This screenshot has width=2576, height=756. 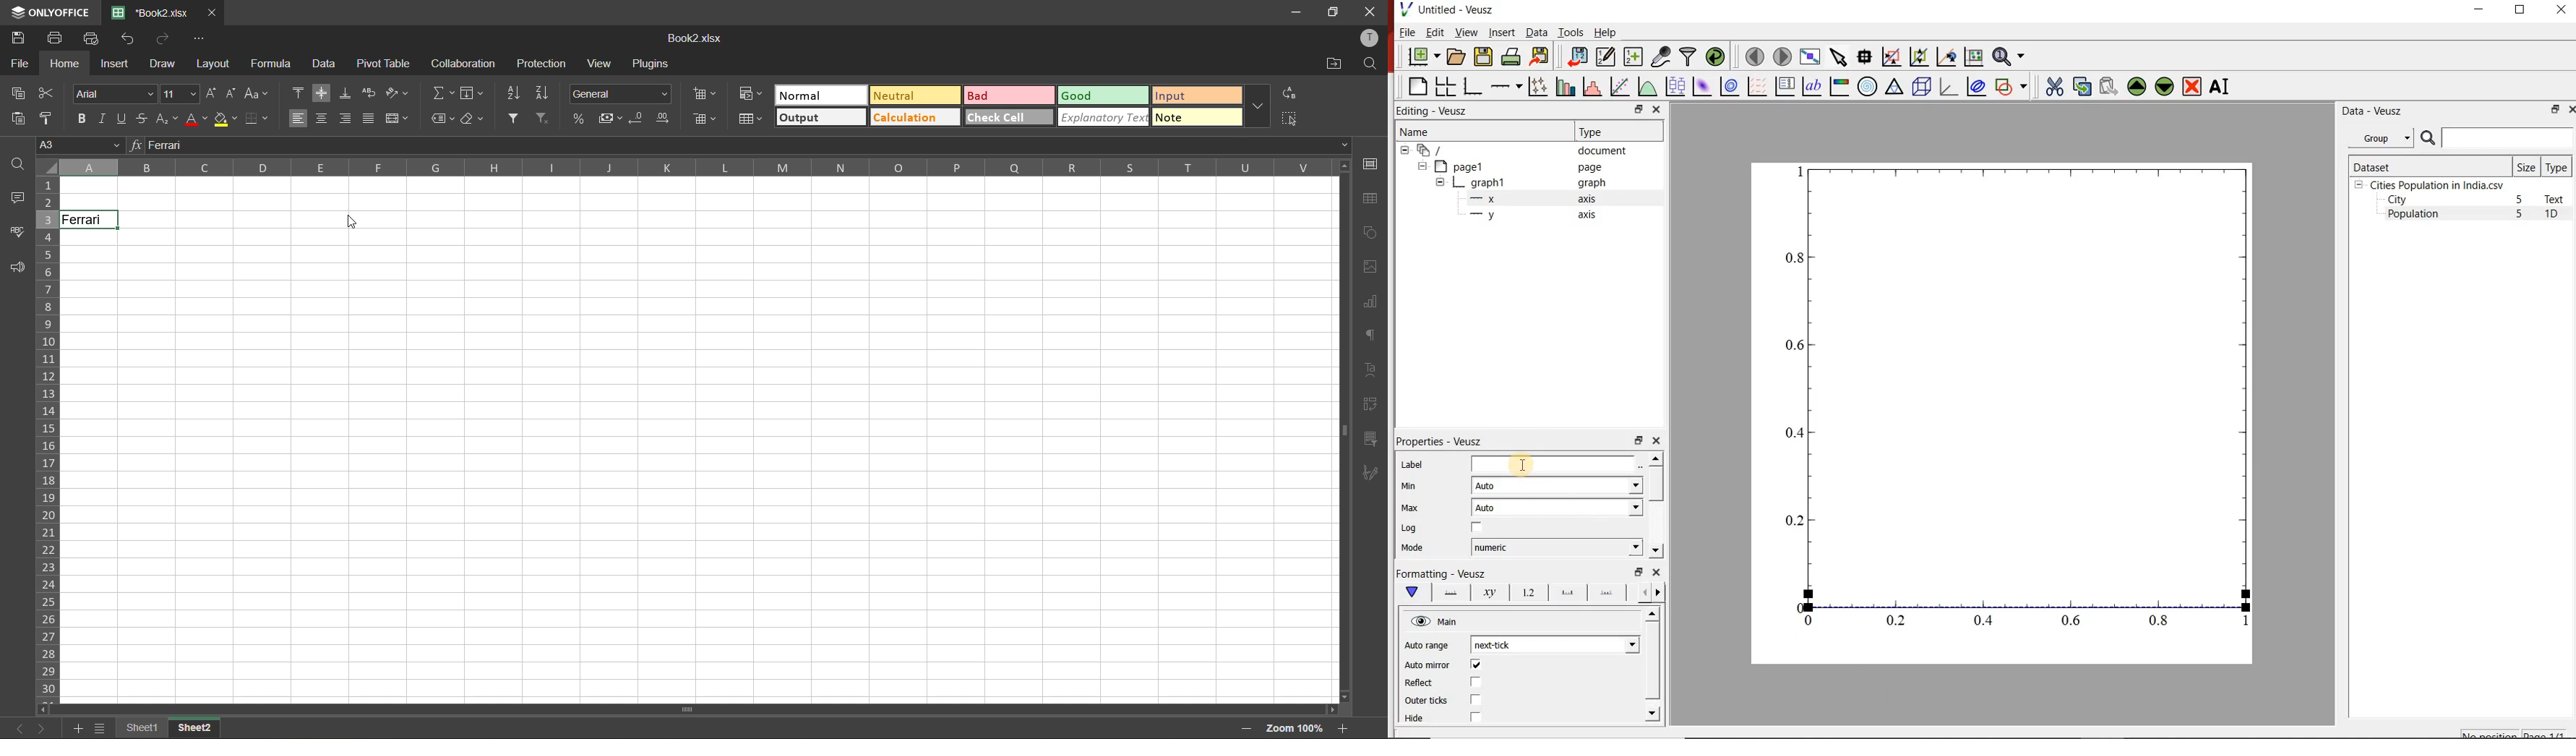 What do you see at coordinates (1341, 430) in the screenshot?
I see `Scrollbar` at bounding box center [1341, 430].